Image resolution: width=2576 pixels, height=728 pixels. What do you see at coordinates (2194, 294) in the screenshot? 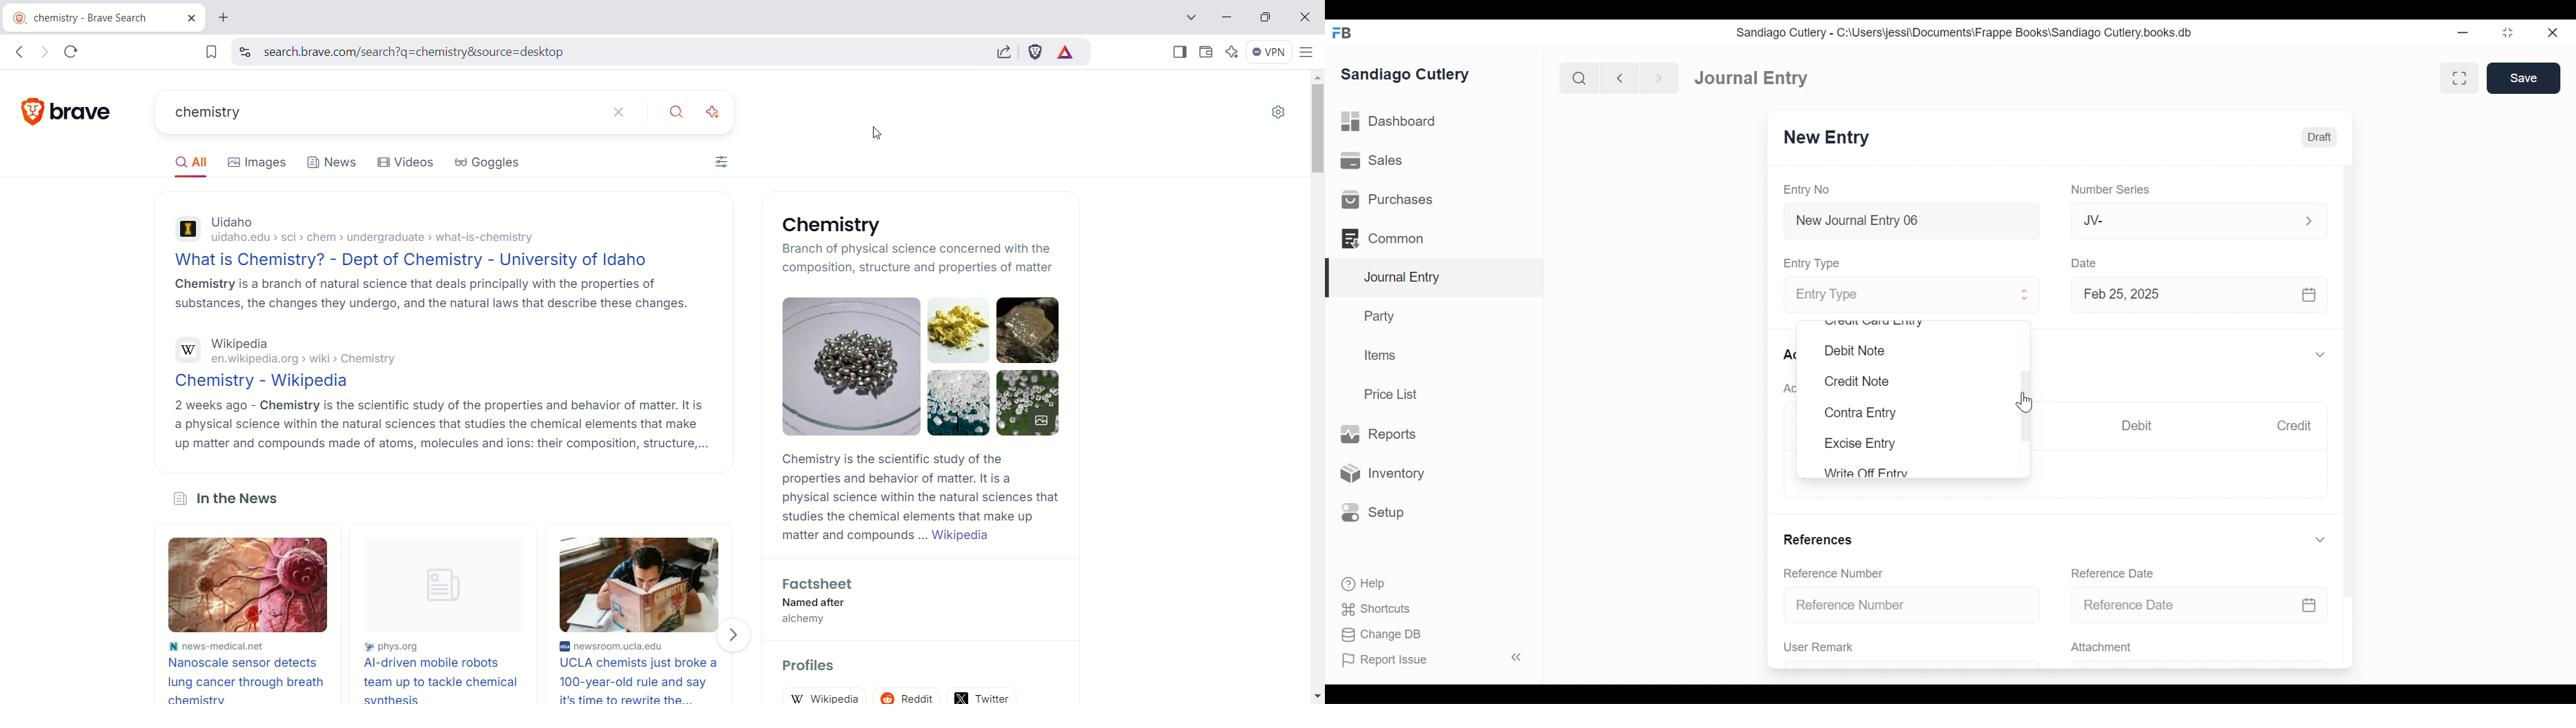
I see `Feb 25, 2025` at bounding box center [2194, 294].